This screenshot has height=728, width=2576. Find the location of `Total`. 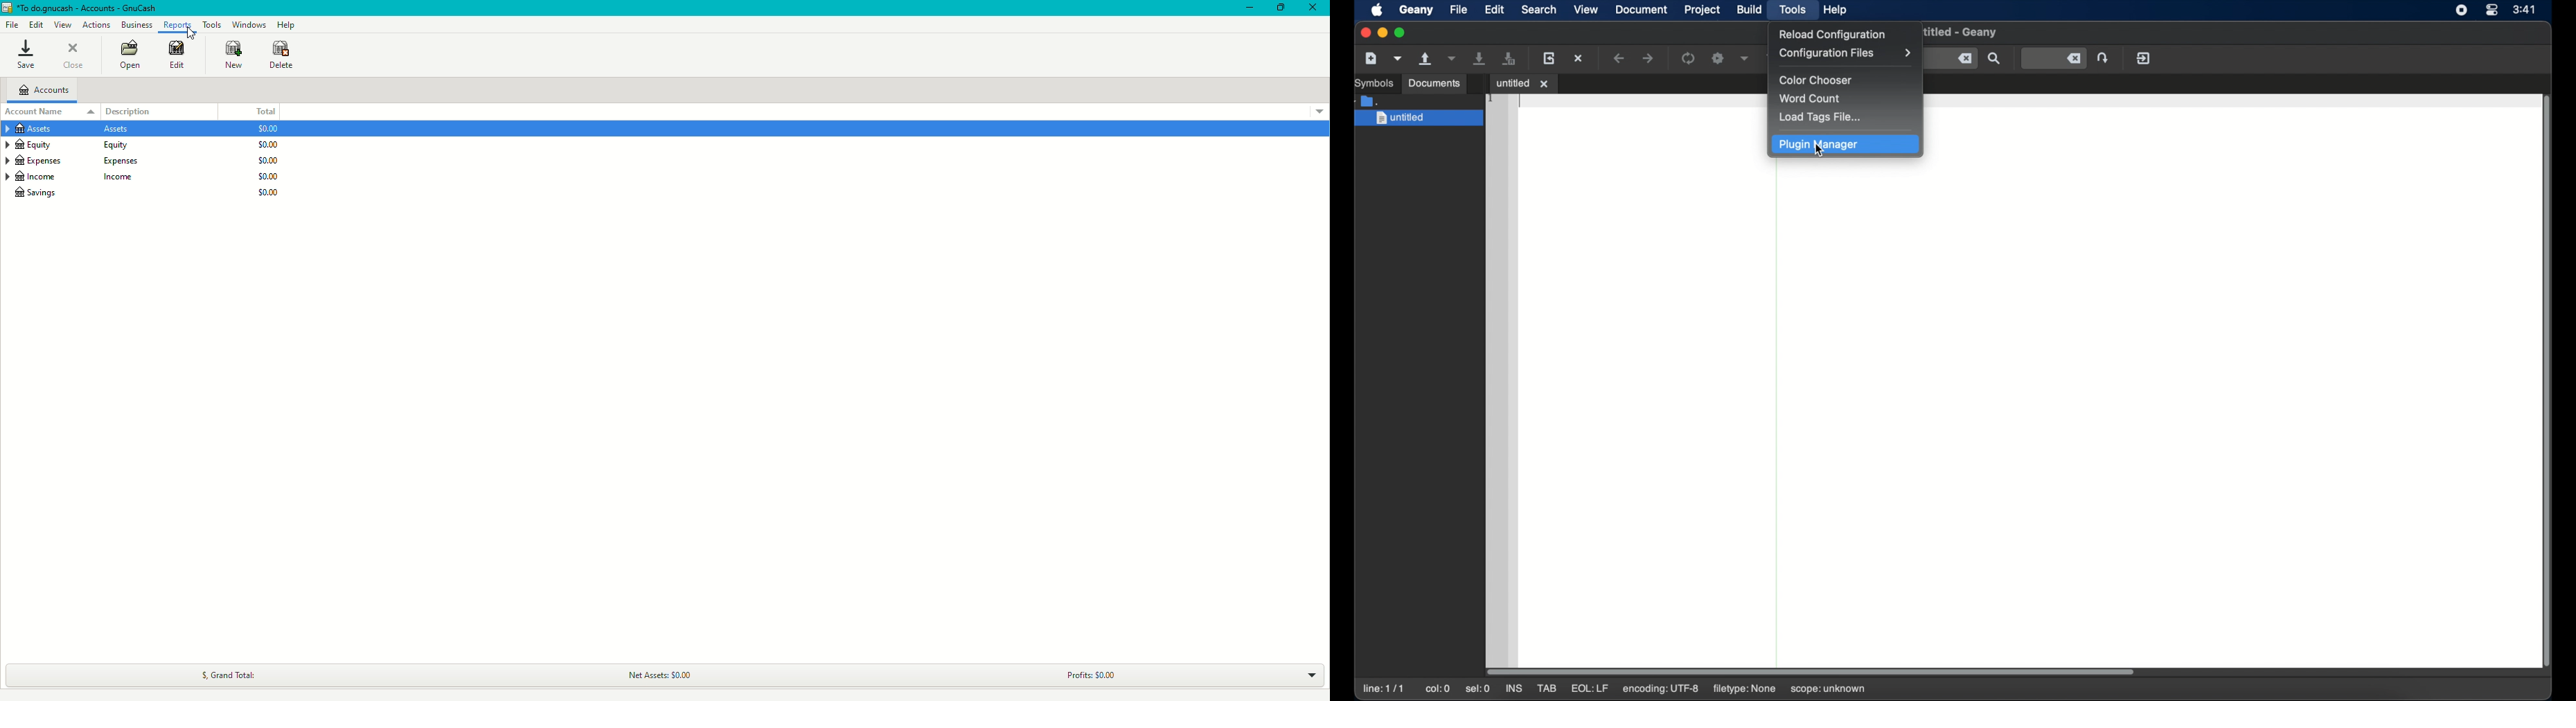

Total is located at coordinates (265, 108).